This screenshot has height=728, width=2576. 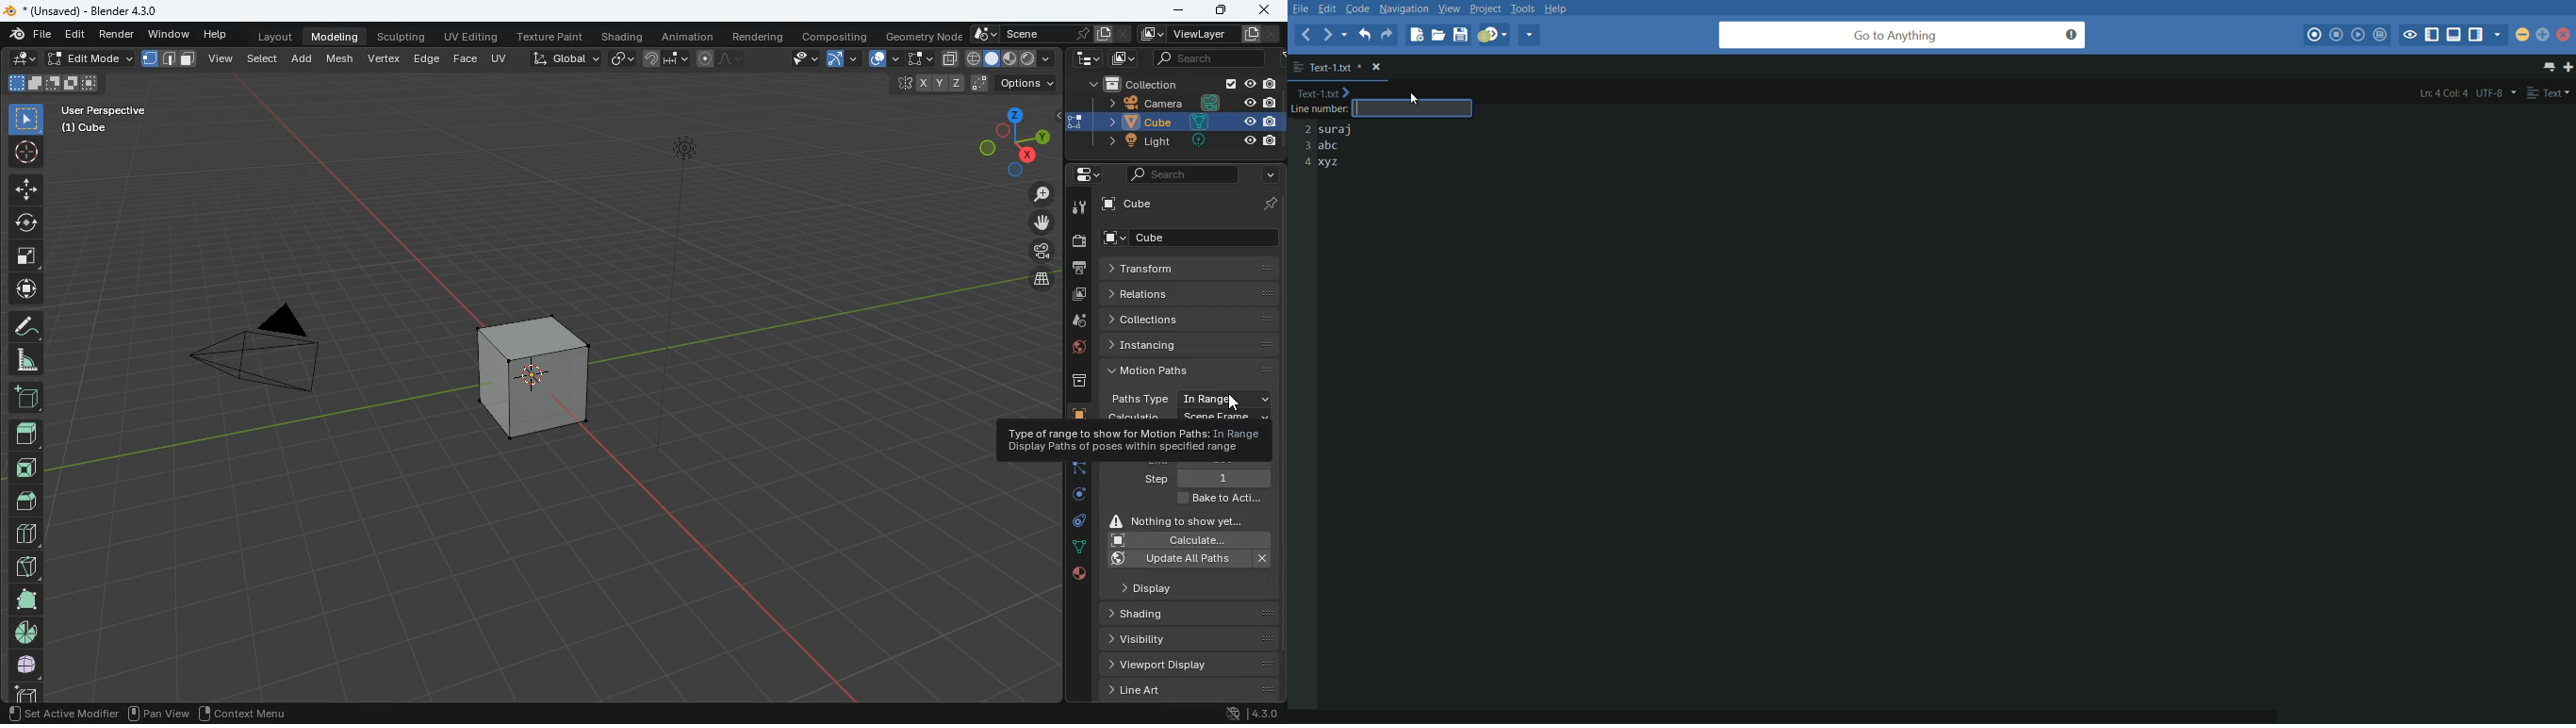 What do you see at coordinates (1077, 577) in the screenshot?
I see `public` at bounding box center [1077, 577].